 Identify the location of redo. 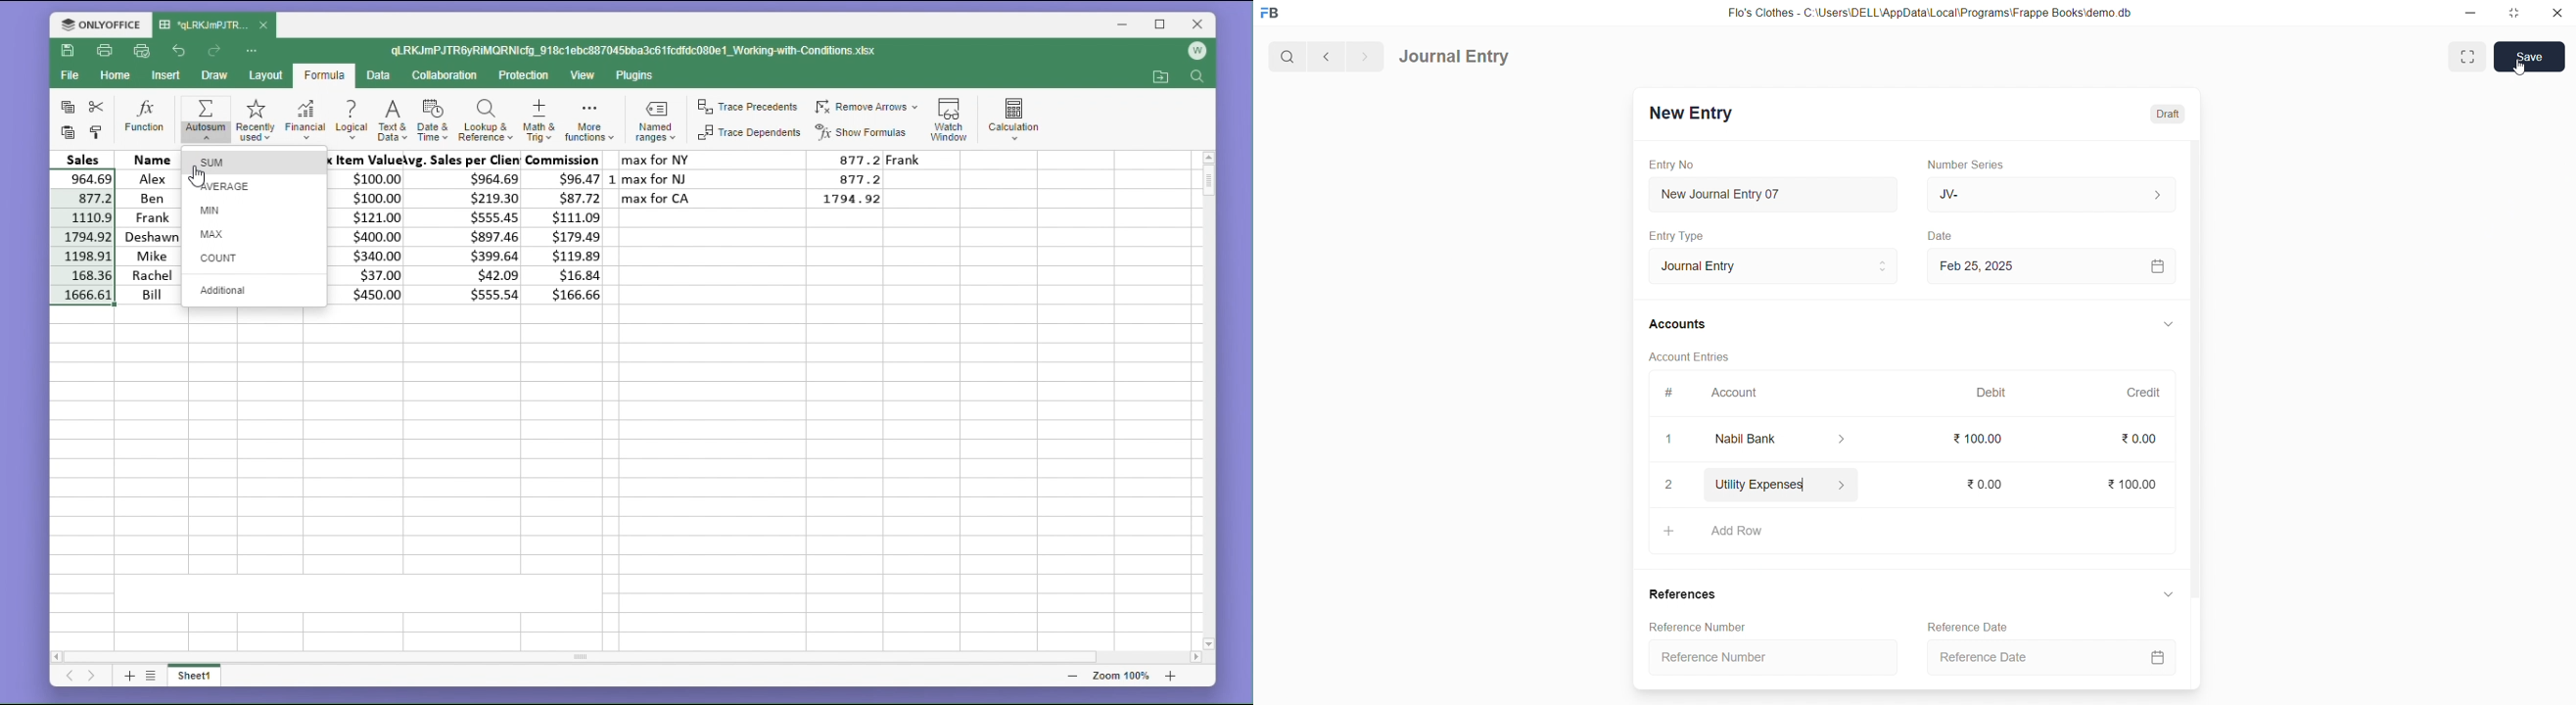
(216, 51).